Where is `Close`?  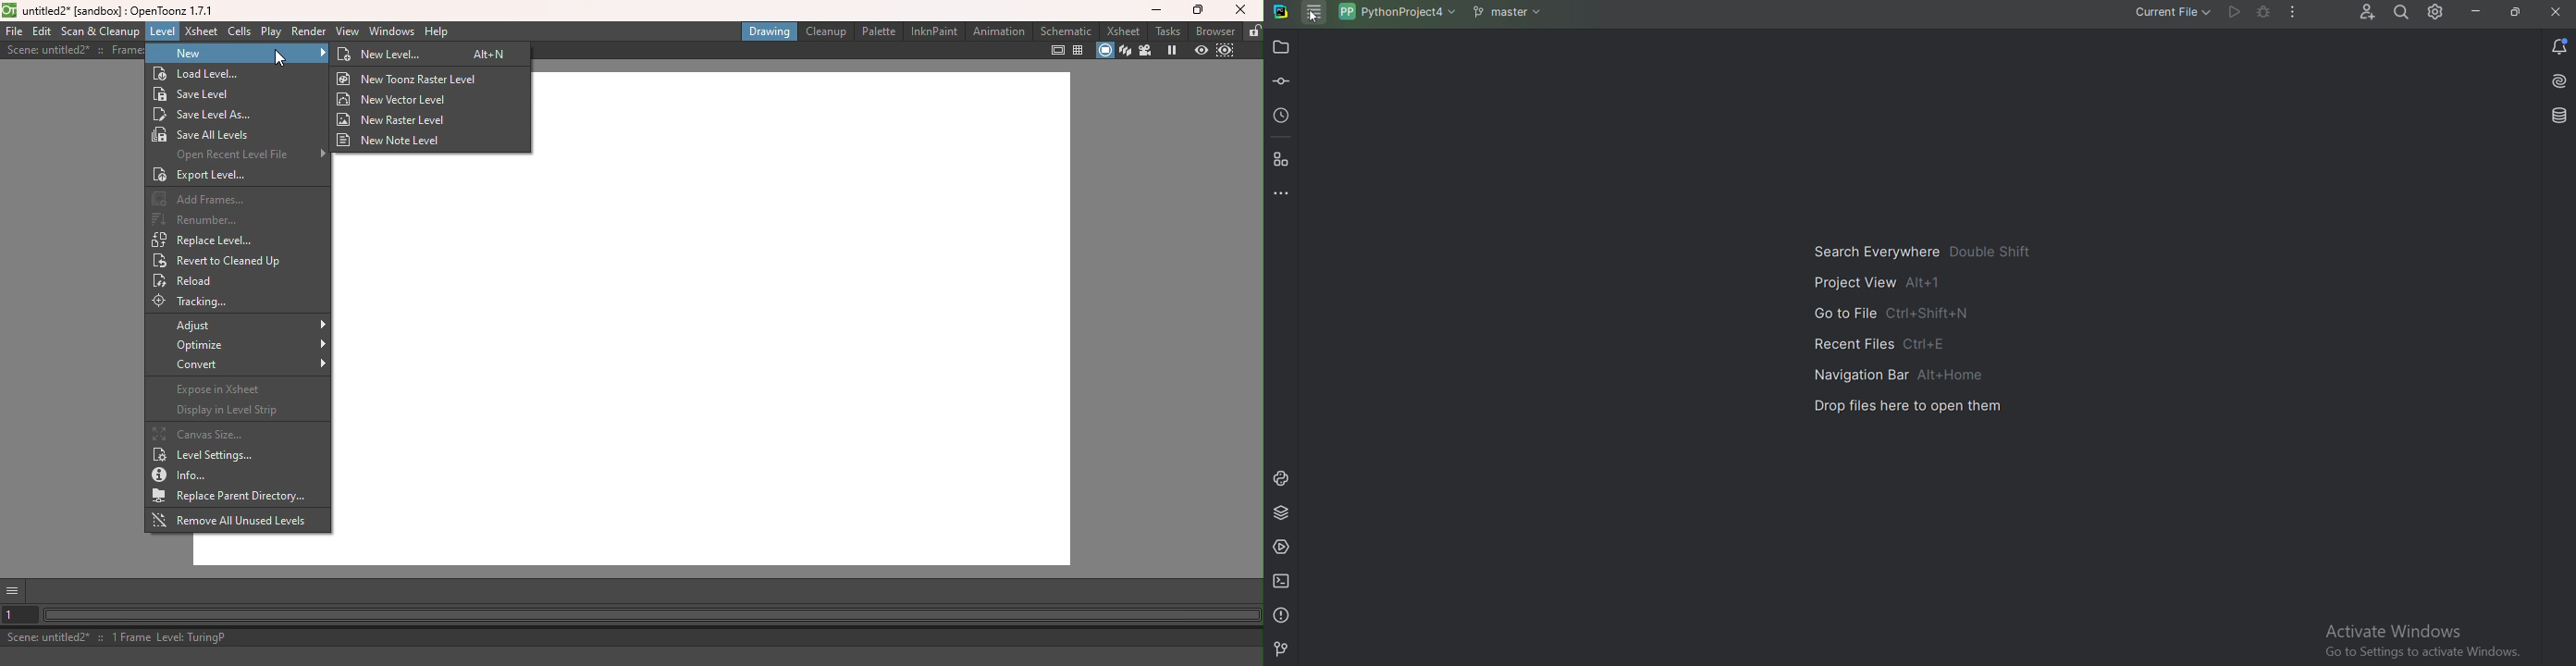
Close is located at coordinates (1239, 9).